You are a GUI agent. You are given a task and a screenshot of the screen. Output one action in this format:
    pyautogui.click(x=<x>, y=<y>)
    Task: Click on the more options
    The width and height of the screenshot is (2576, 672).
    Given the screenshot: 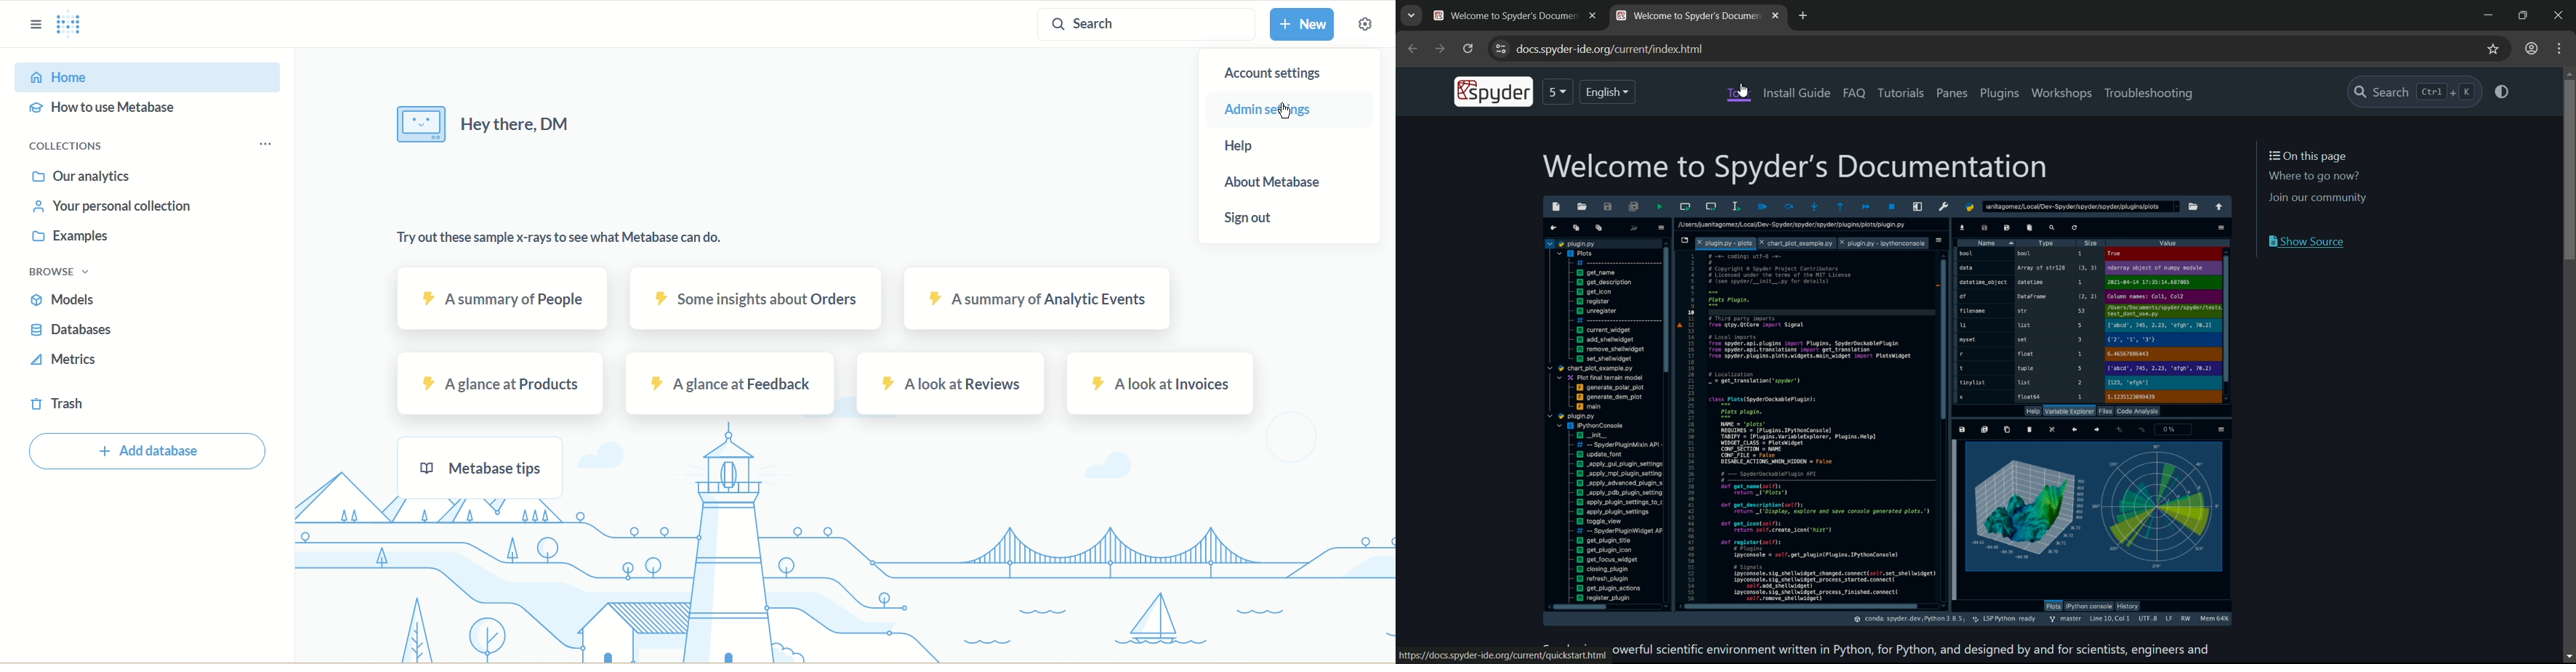 What is the action you would take?
    pyautogui.click(x=2534, y=50)
    